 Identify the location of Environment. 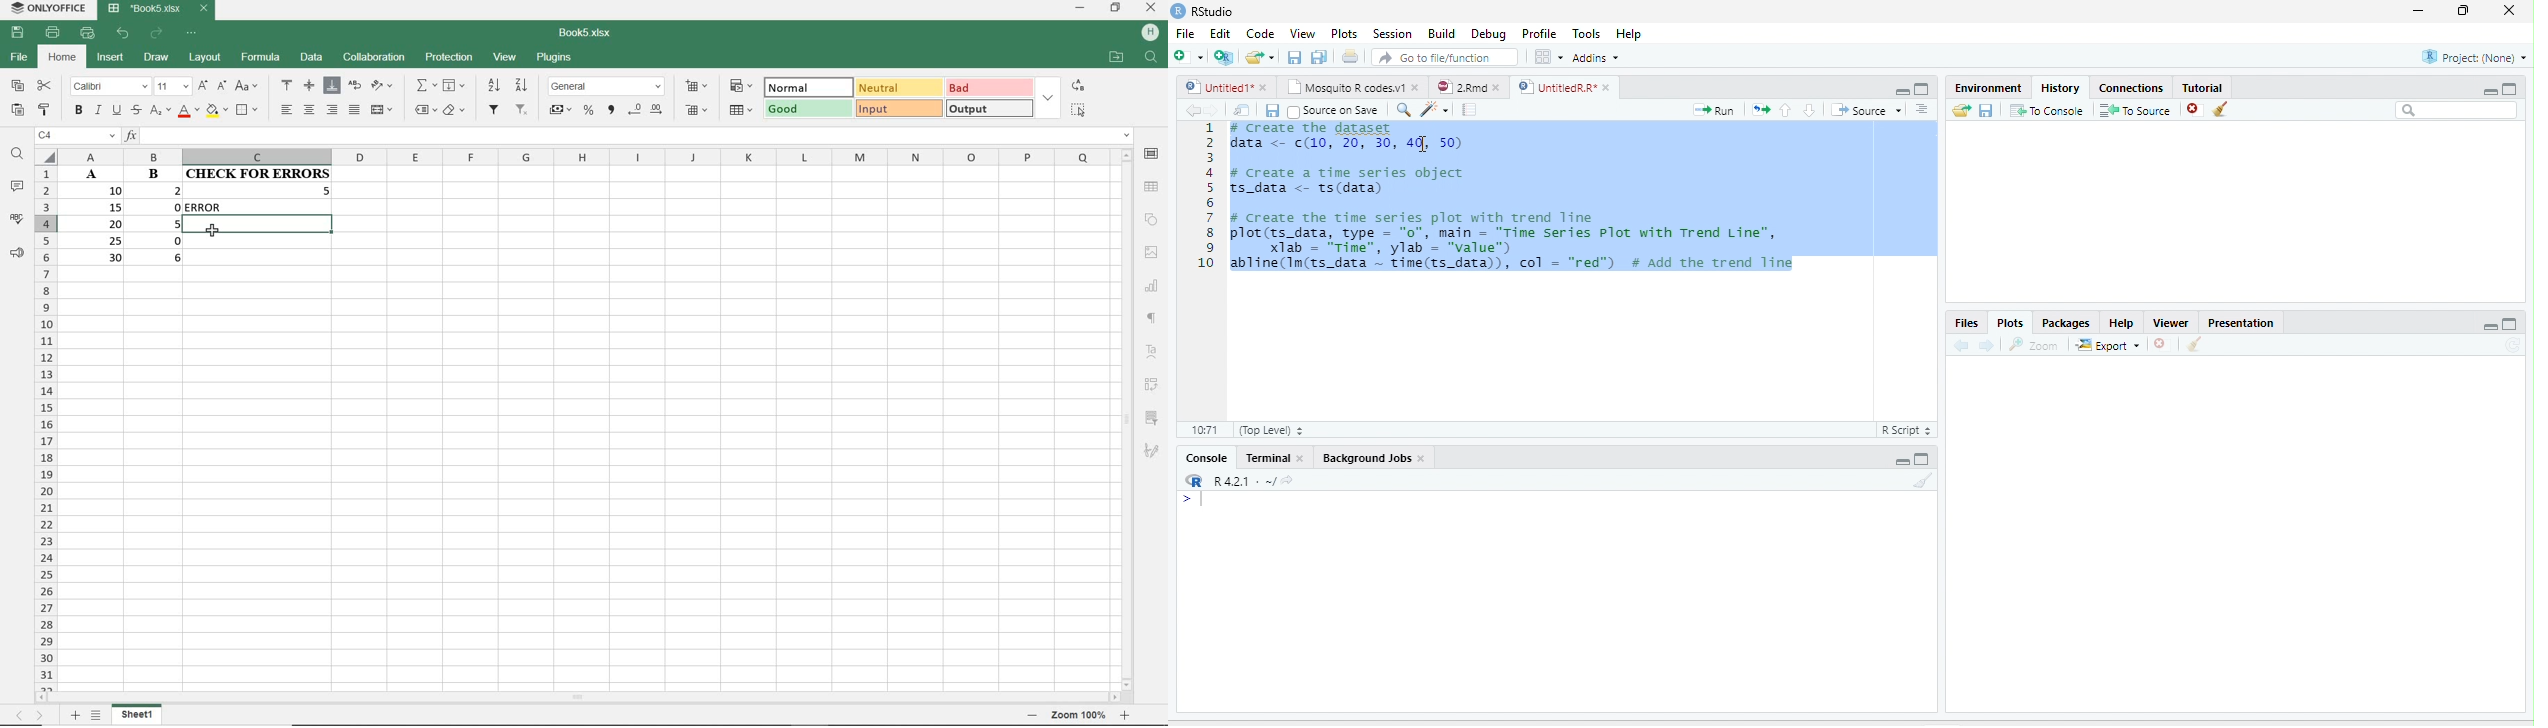
(1990, 87).